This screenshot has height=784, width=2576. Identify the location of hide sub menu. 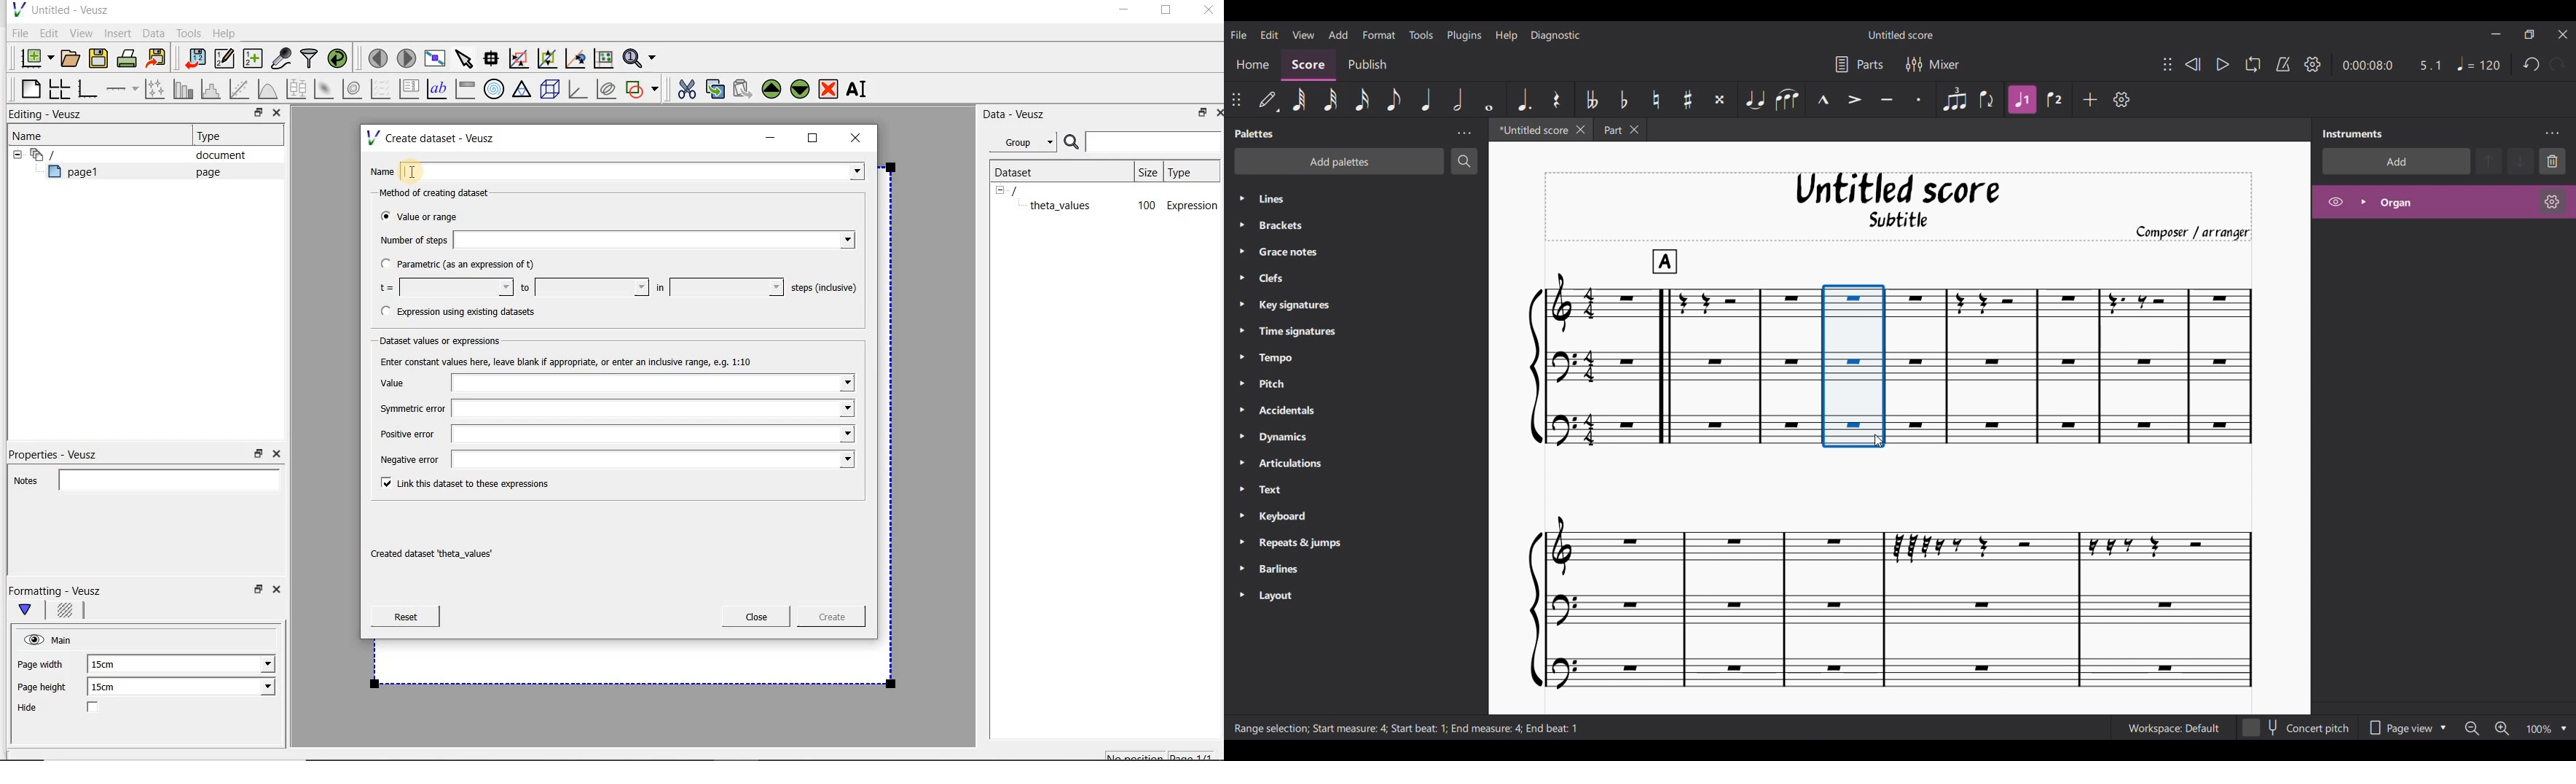
(14, 153).